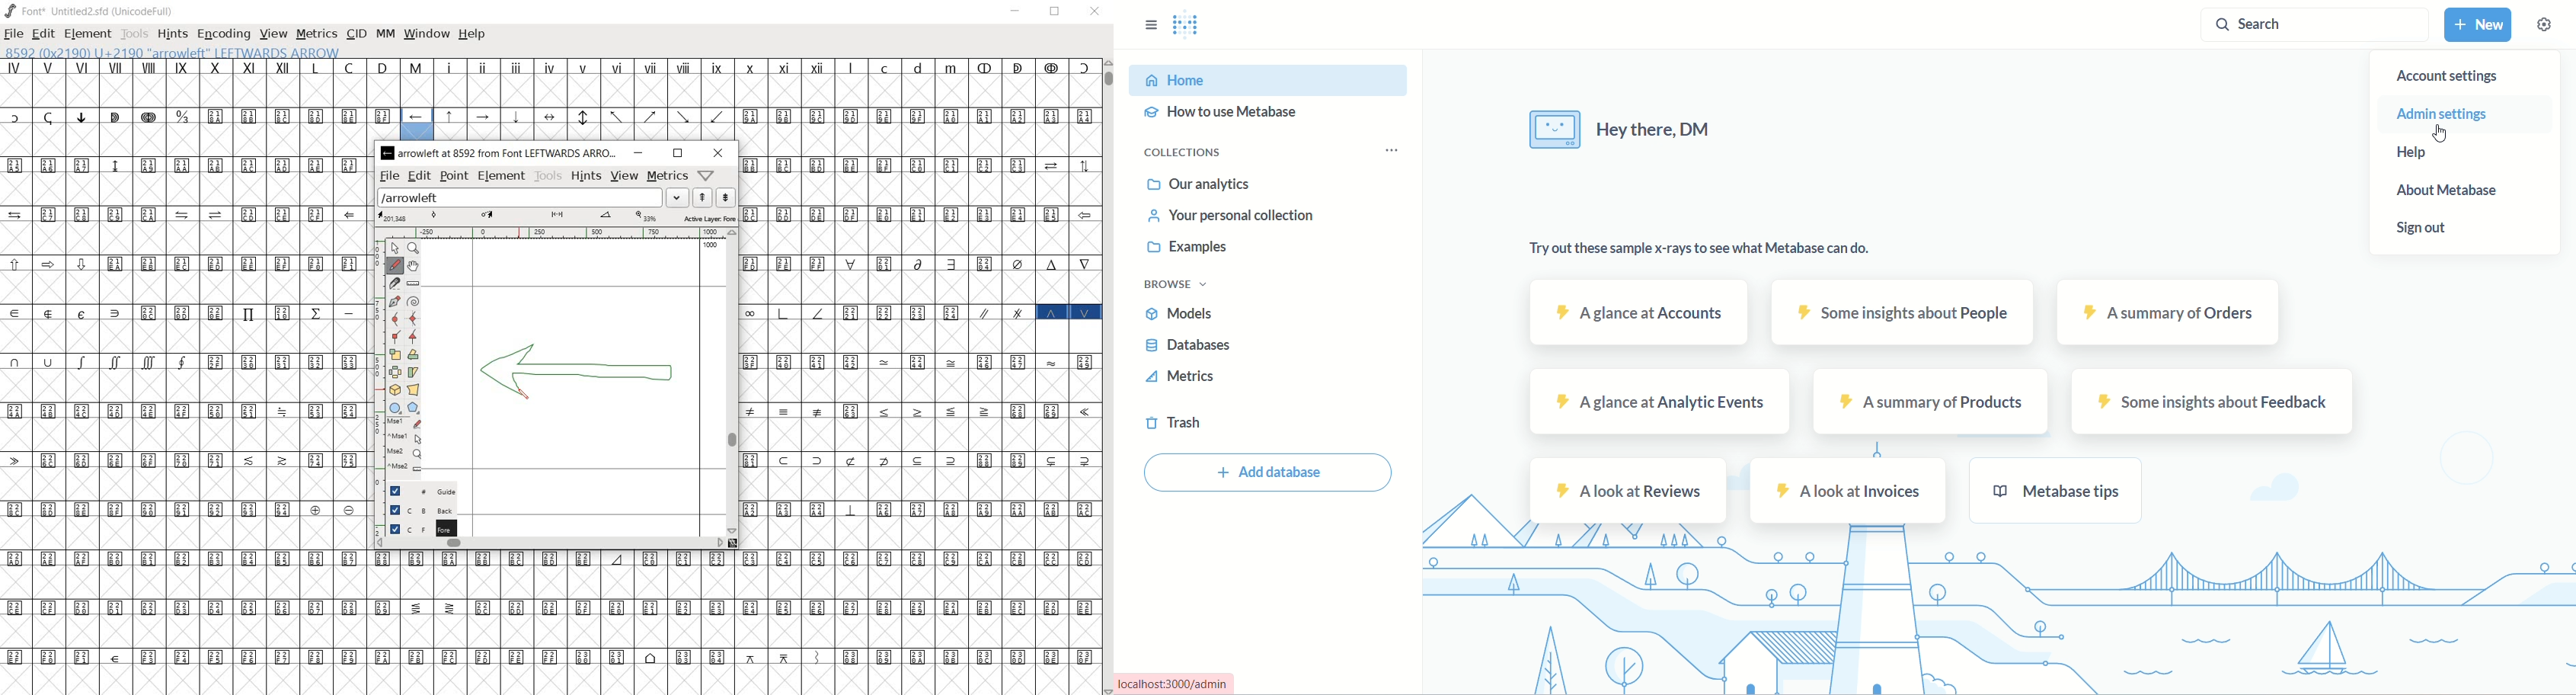 The width and height of the screenshot is (2576, 700). What do you see at coordinates (713, 197) in the screenshot?
I see `show the next/previous word on the list` at bounding box center [713, 197].